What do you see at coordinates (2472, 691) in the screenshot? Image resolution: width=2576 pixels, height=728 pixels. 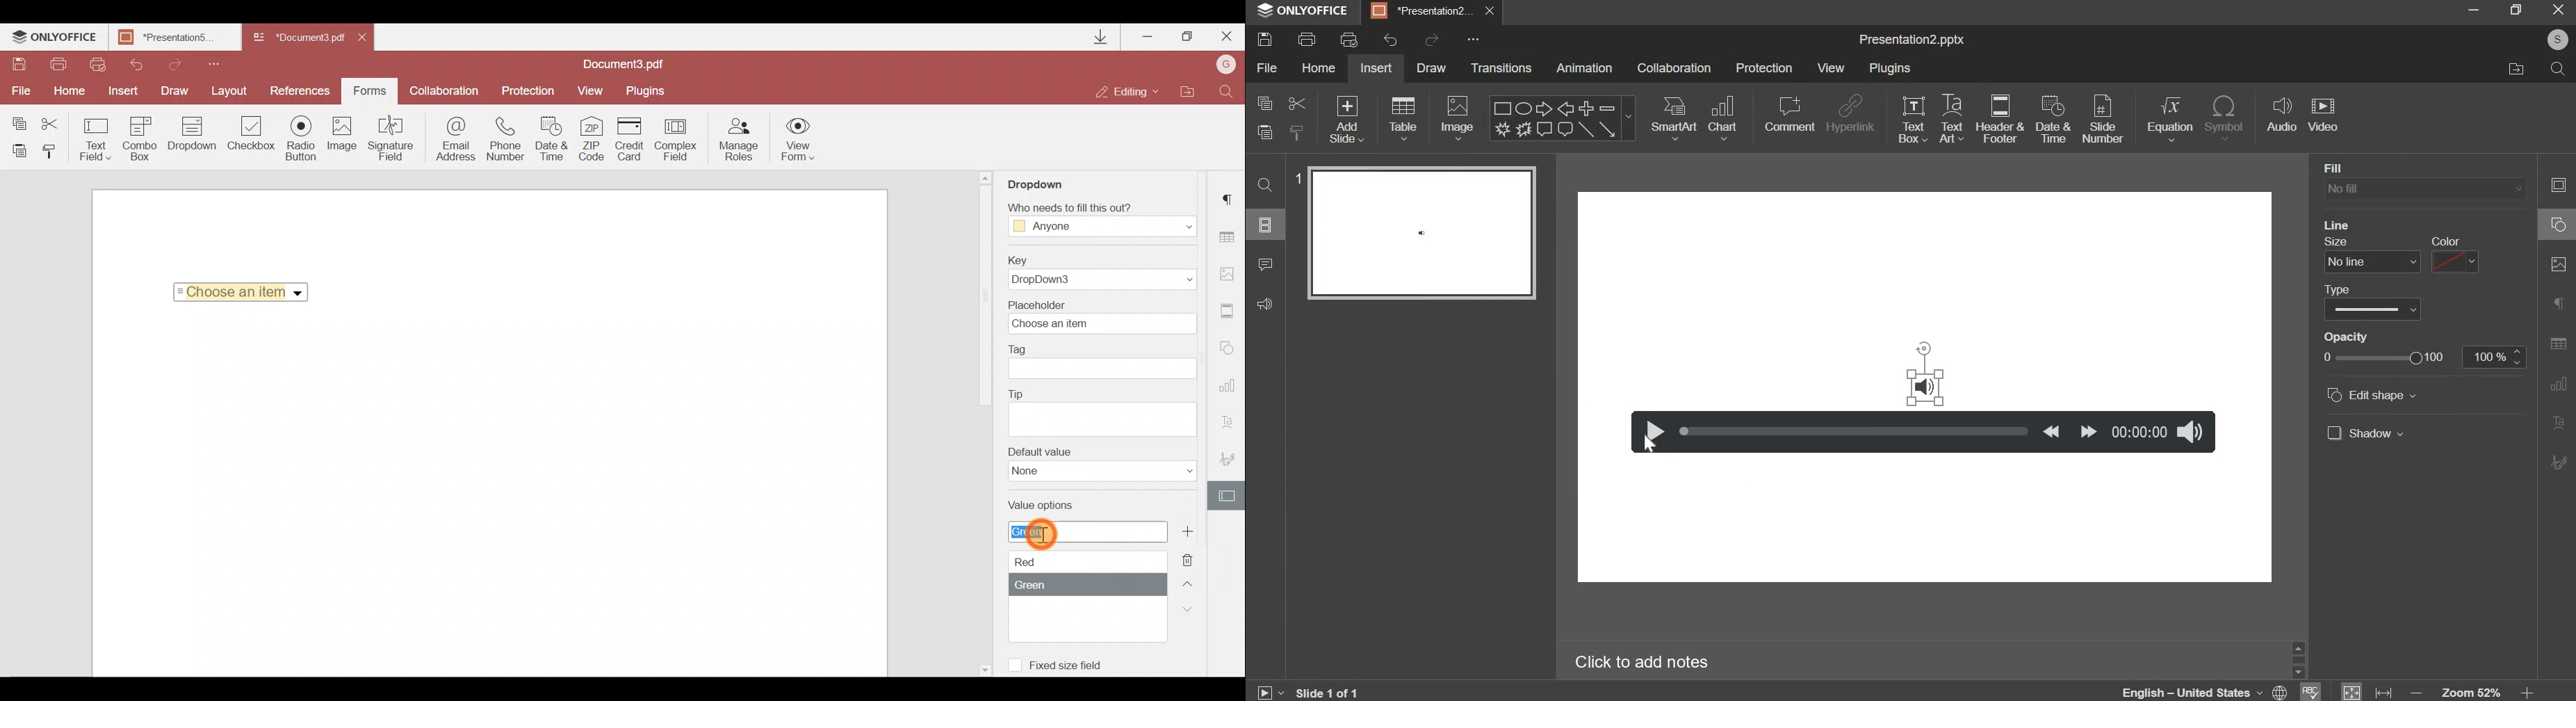 I see `zoom 52%` at bounding box center [2472, 691].